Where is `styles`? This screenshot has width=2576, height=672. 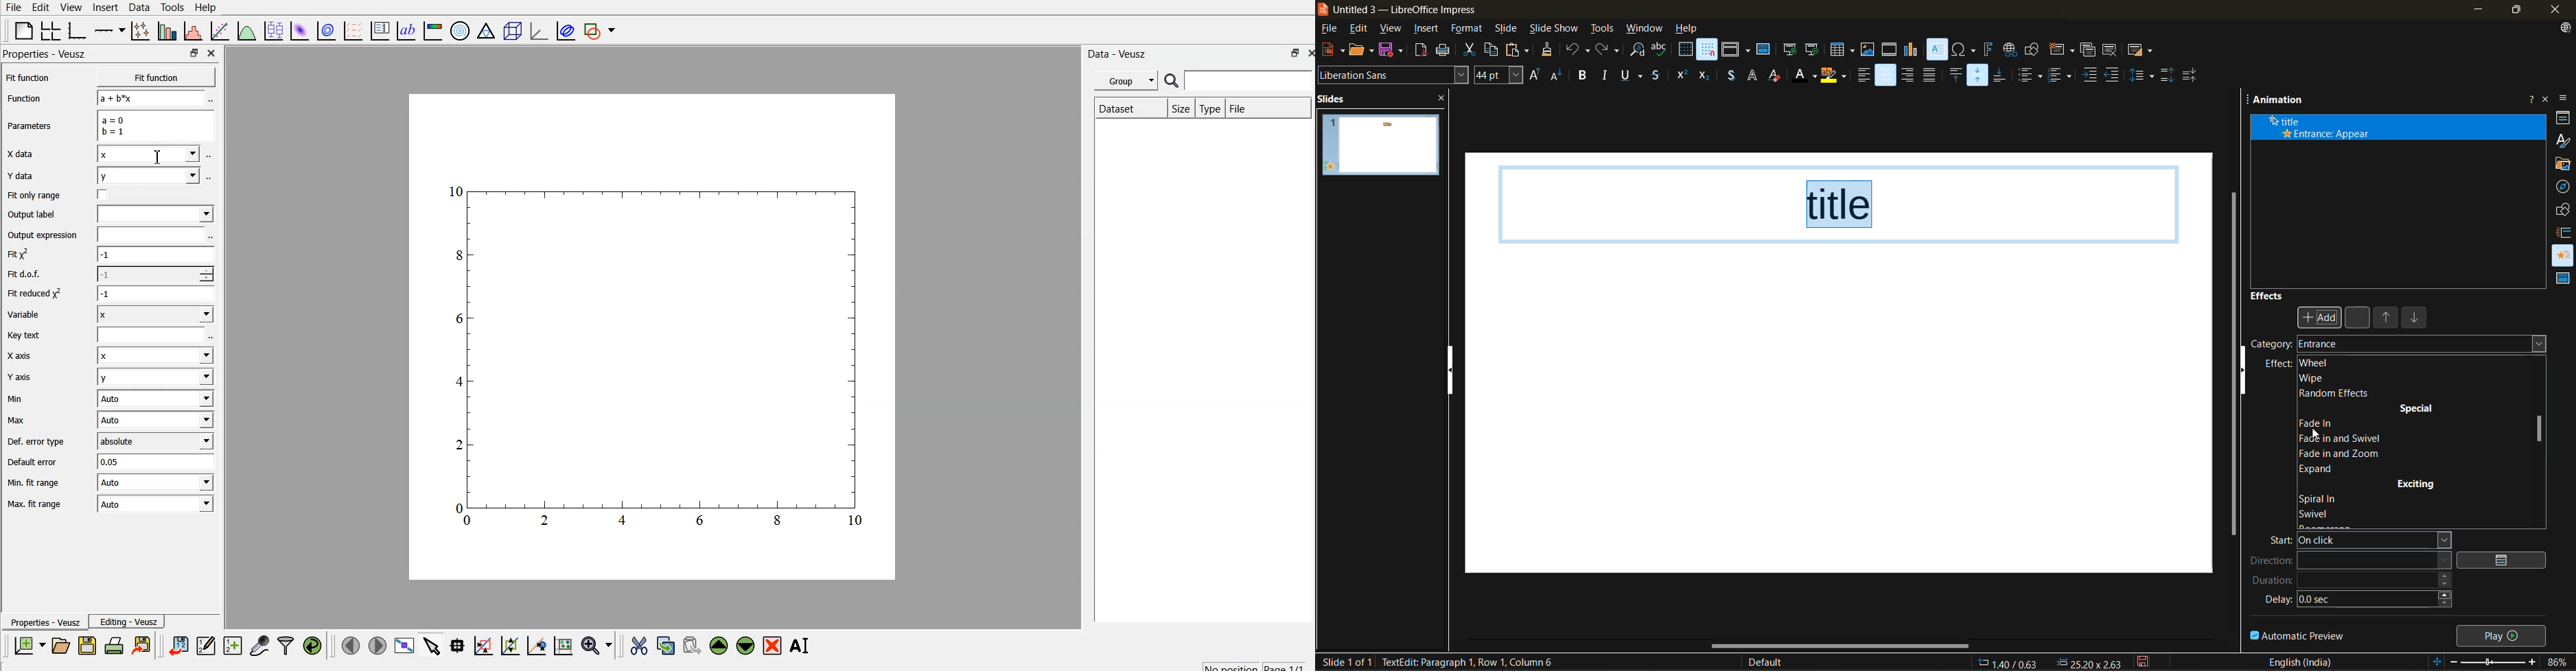 styles is located at coordinates (2564, 139).